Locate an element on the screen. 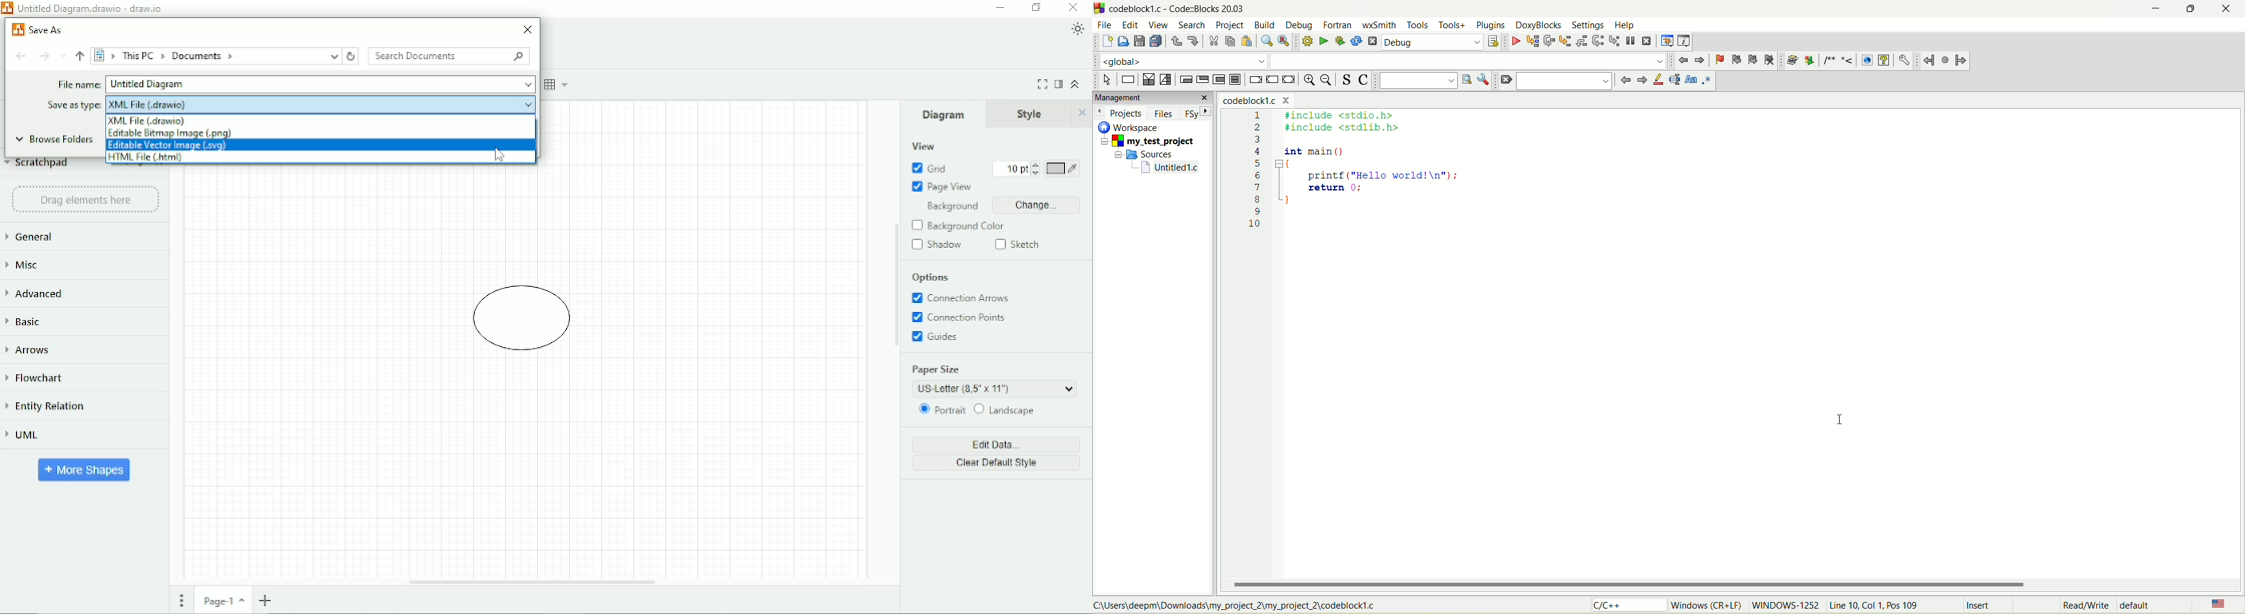  jump back is located at coordinates (1929, 61).